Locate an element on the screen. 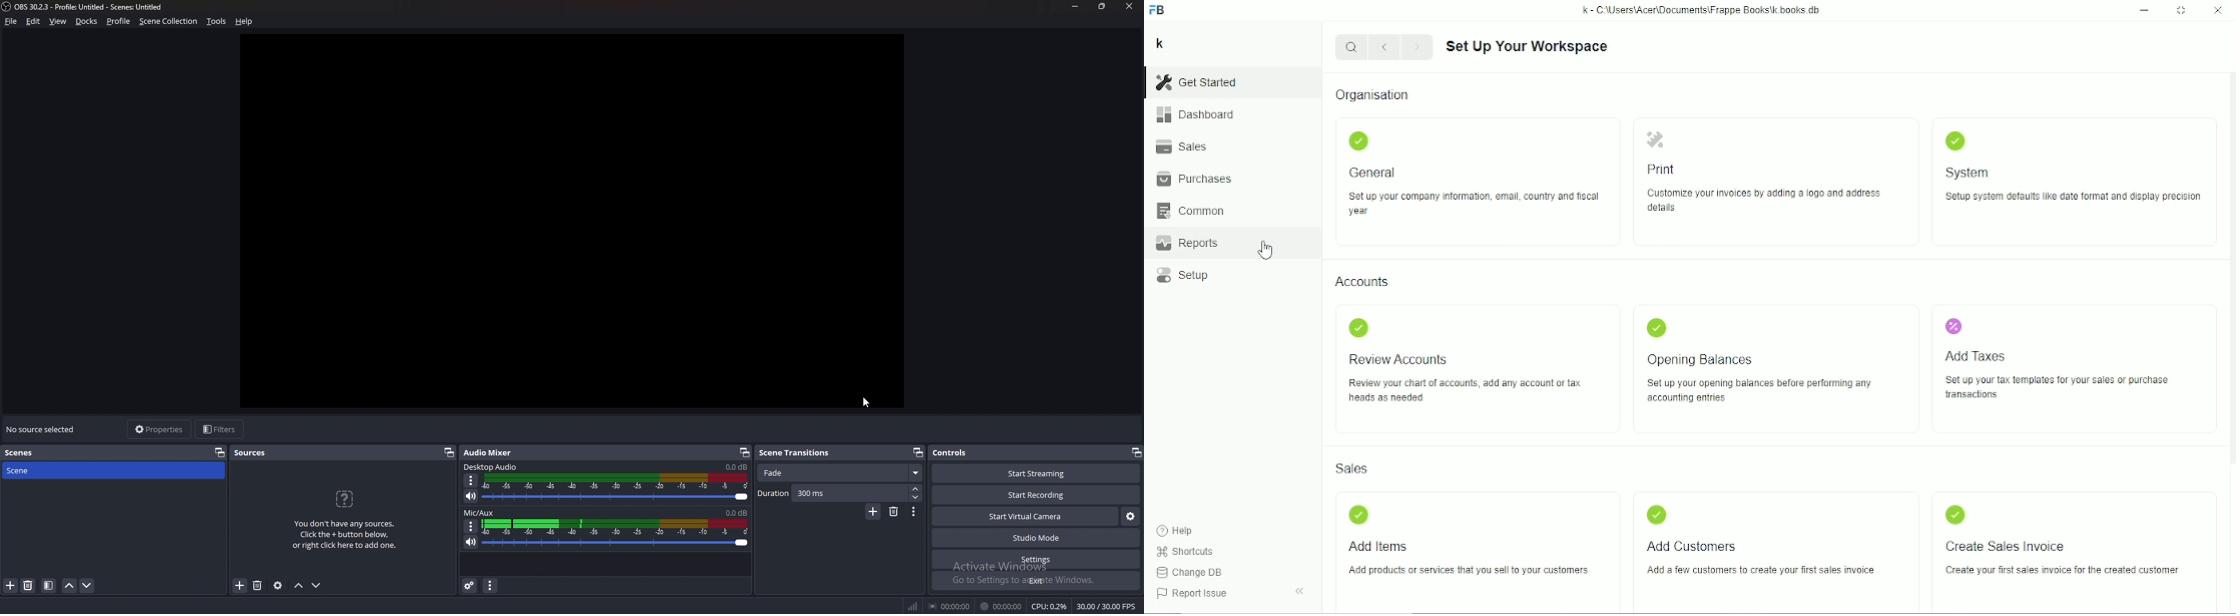  add scene is located at coordinates (11, 586).